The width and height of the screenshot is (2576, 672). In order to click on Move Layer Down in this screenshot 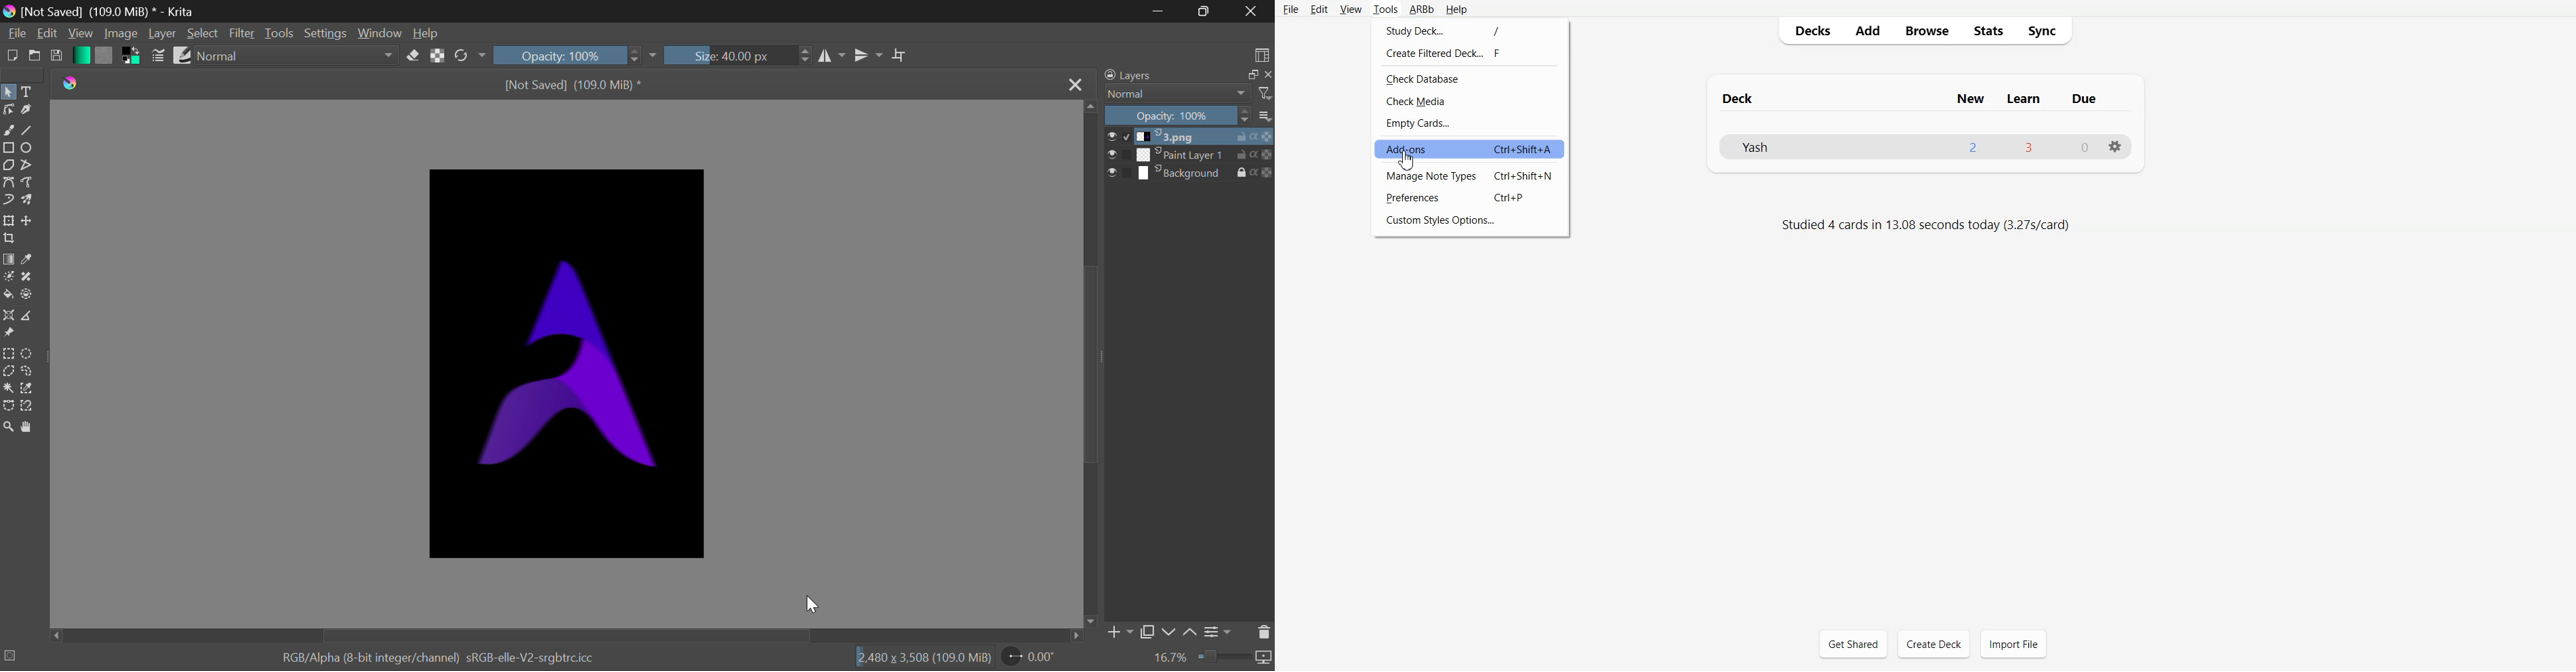, I will do `click(1169, 632)`.